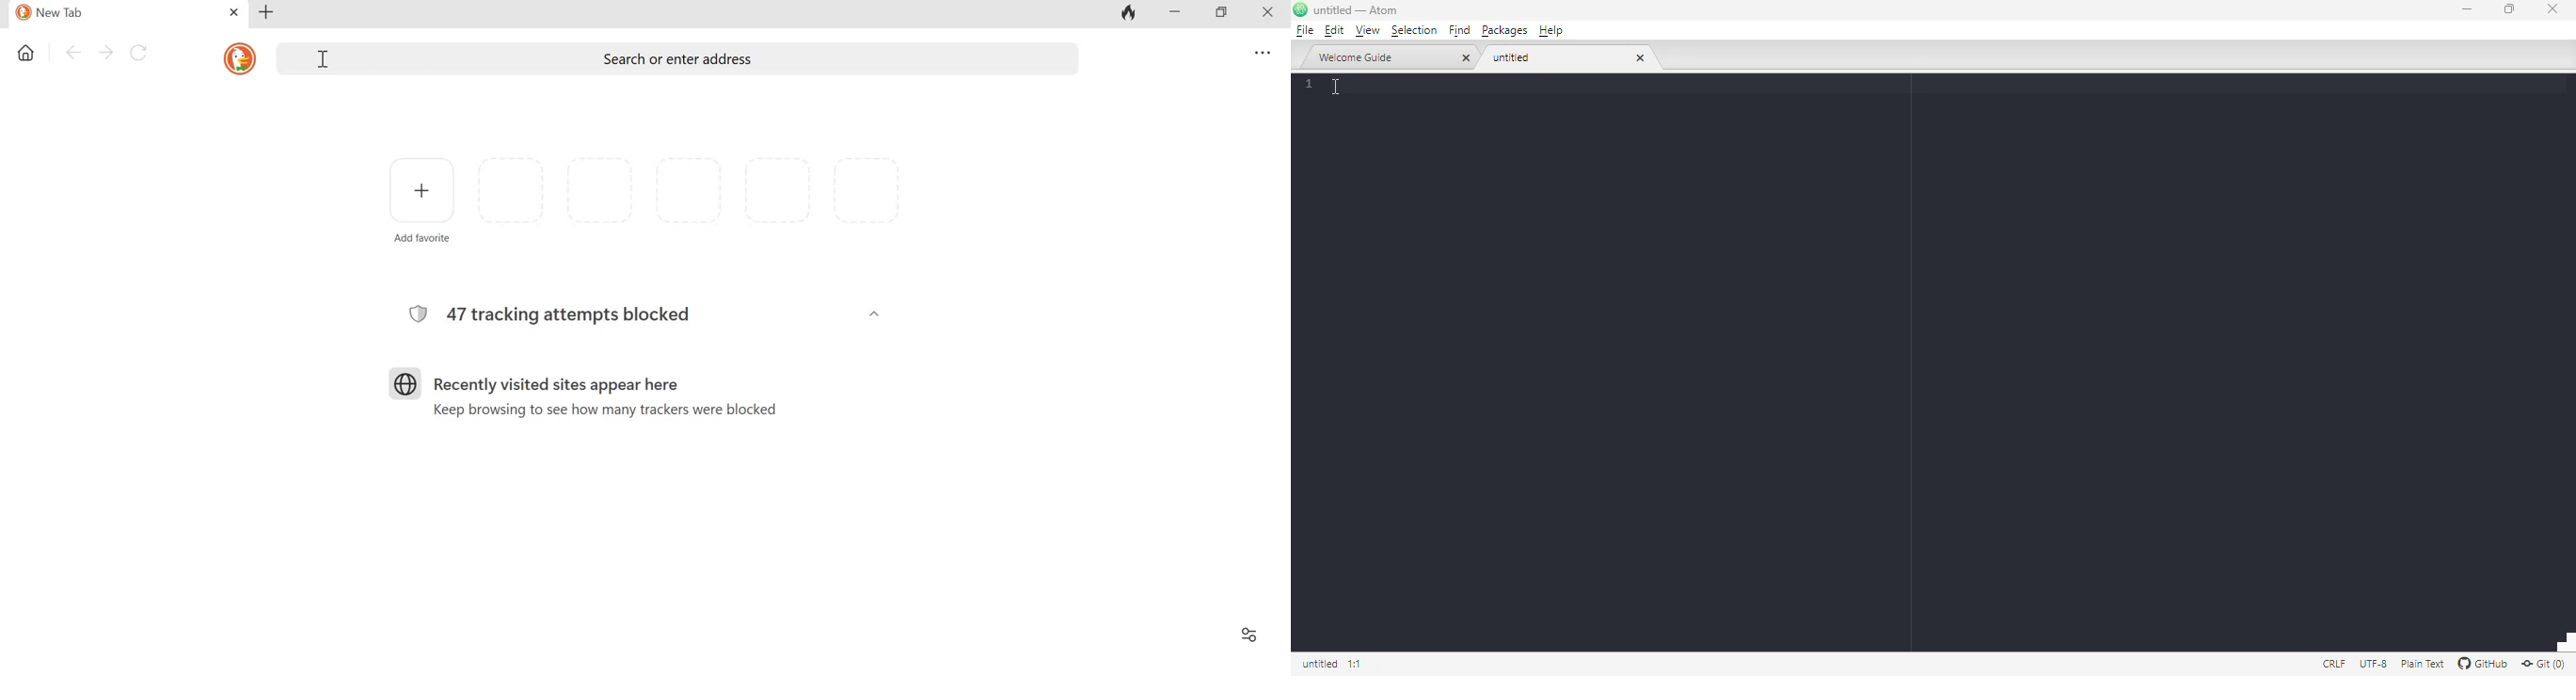  Describe the element at coordinates (322, 59) in the screenshot. I see `cursor` at that location.